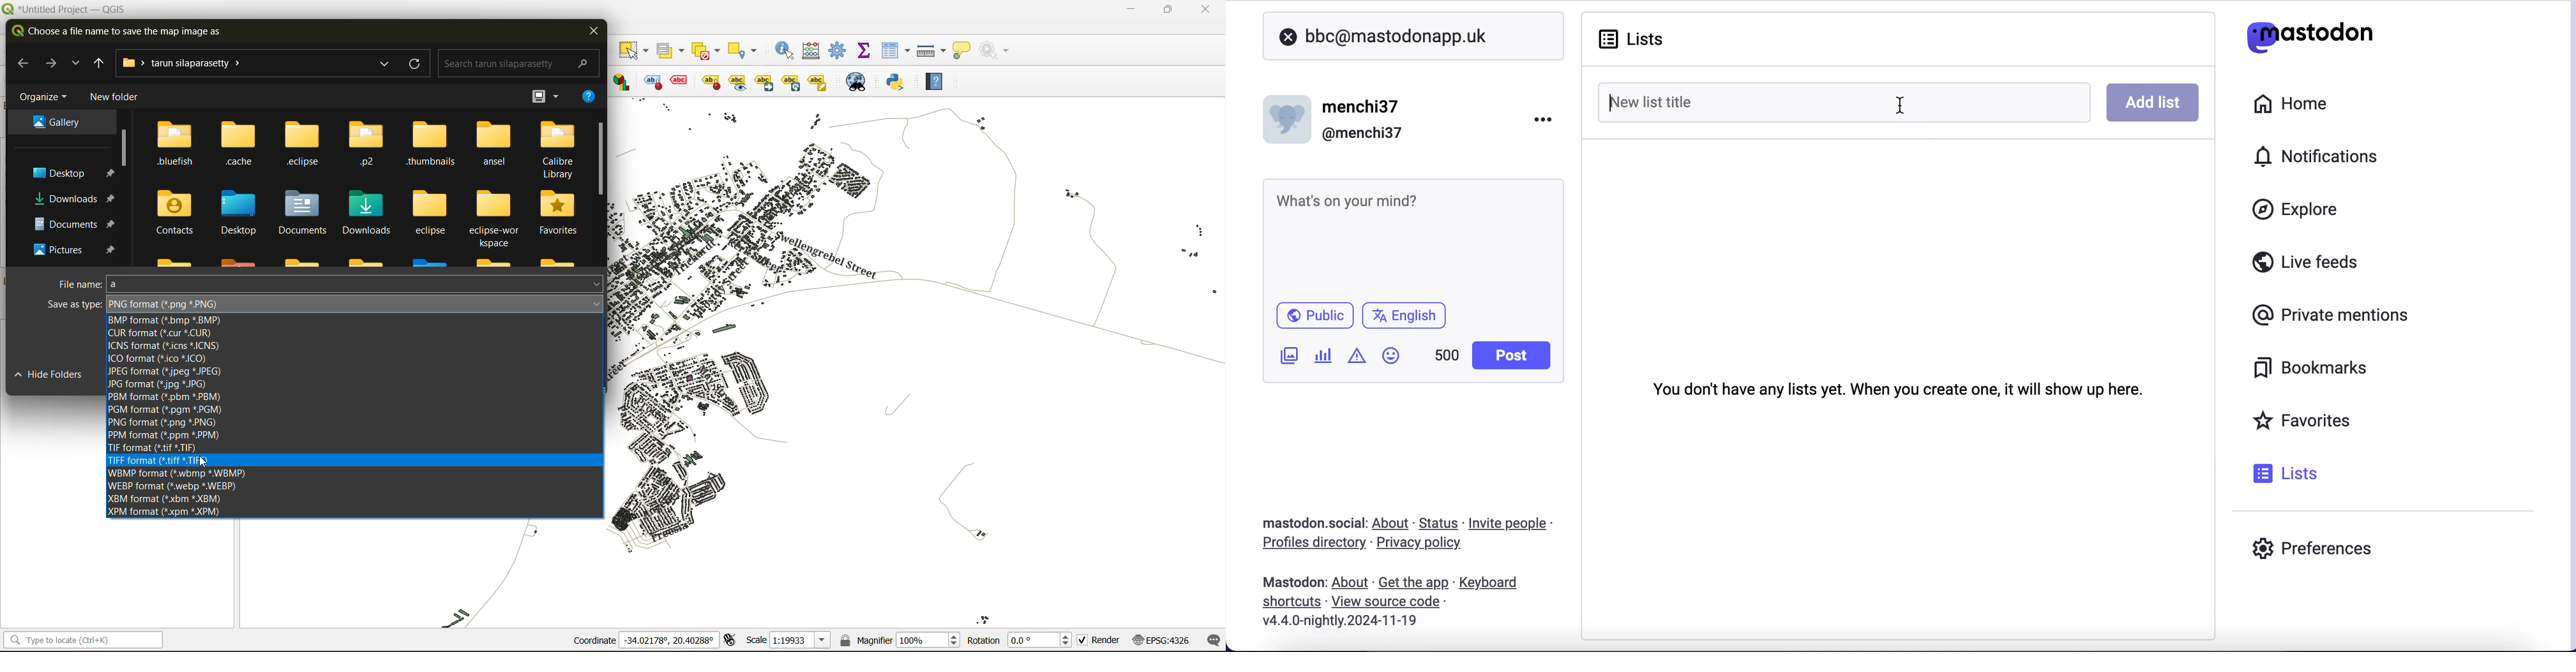  Describe the element at coordinates (1643, 39) in the screenshot. I see `lists` at that location.